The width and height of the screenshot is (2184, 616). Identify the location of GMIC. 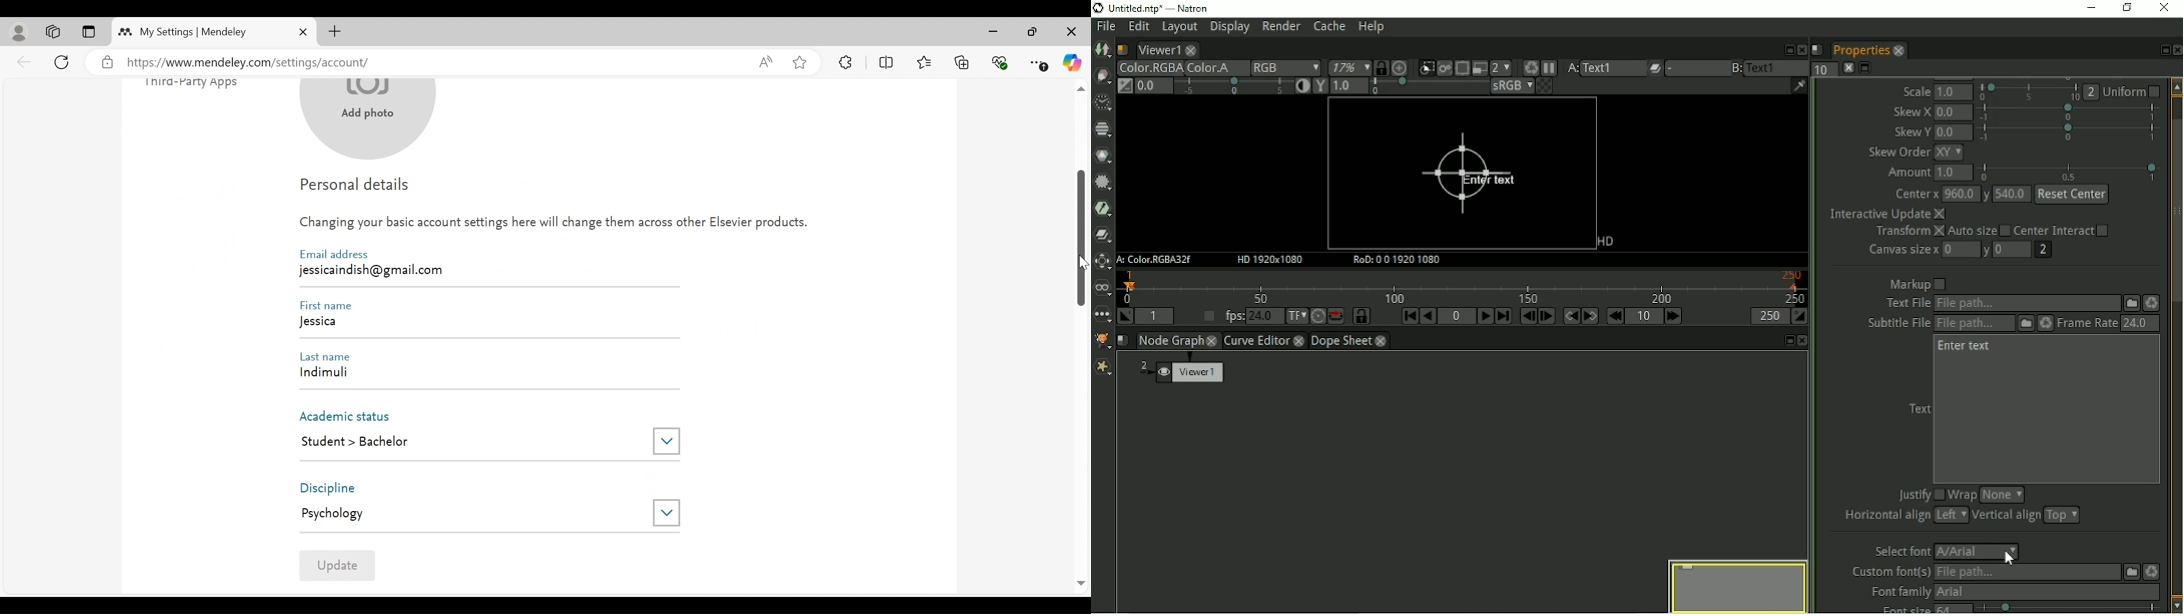
(1103, 340).